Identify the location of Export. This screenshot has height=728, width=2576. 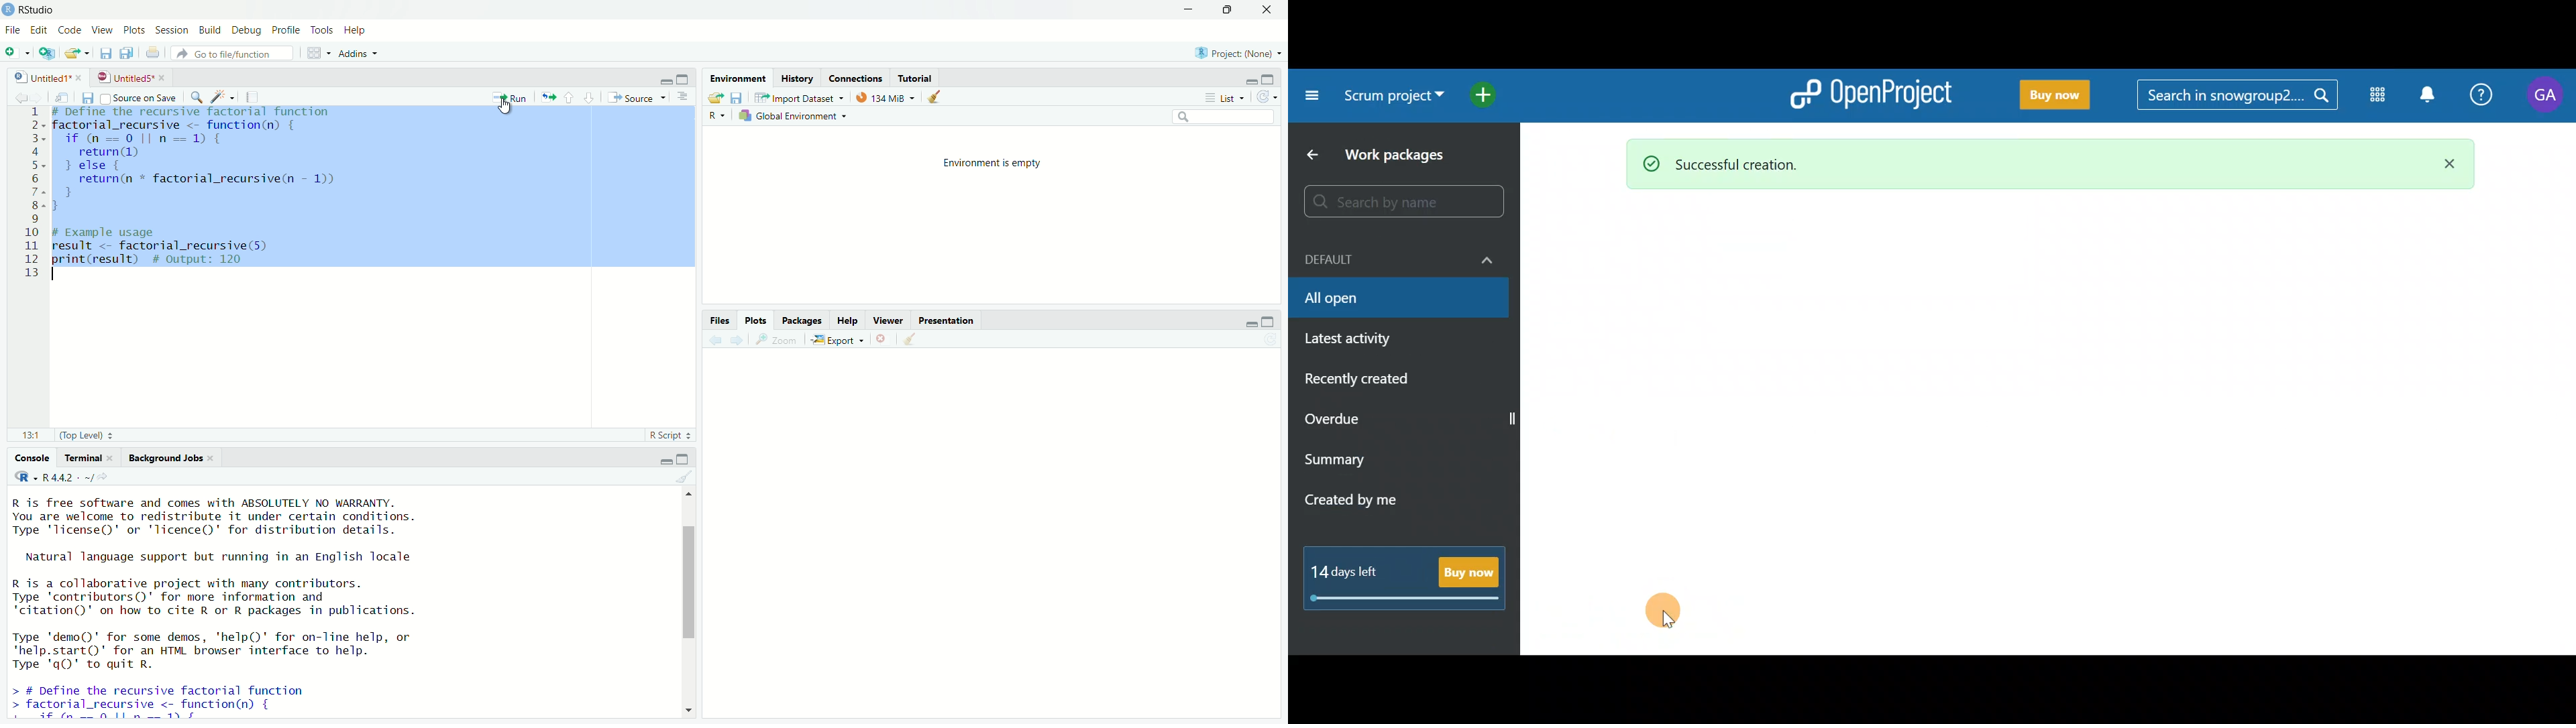
(839, 339).